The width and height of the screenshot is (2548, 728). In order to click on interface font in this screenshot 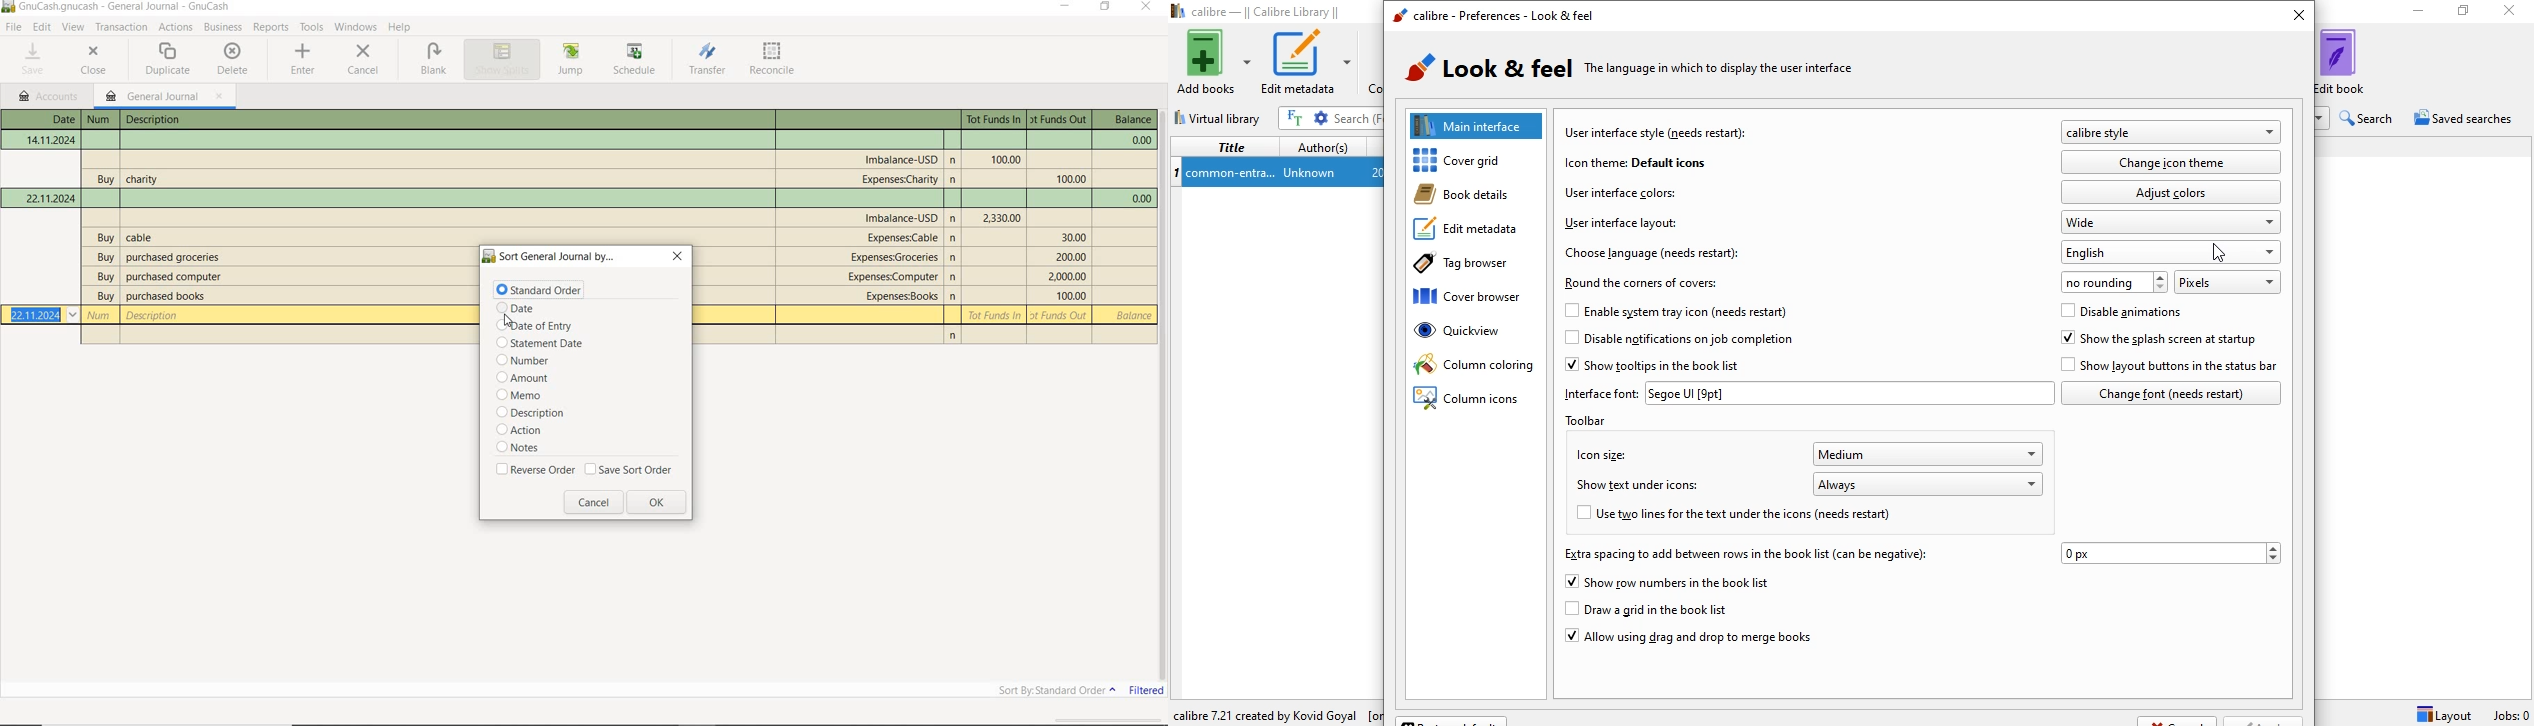, I will do `click(1601, 393)`.